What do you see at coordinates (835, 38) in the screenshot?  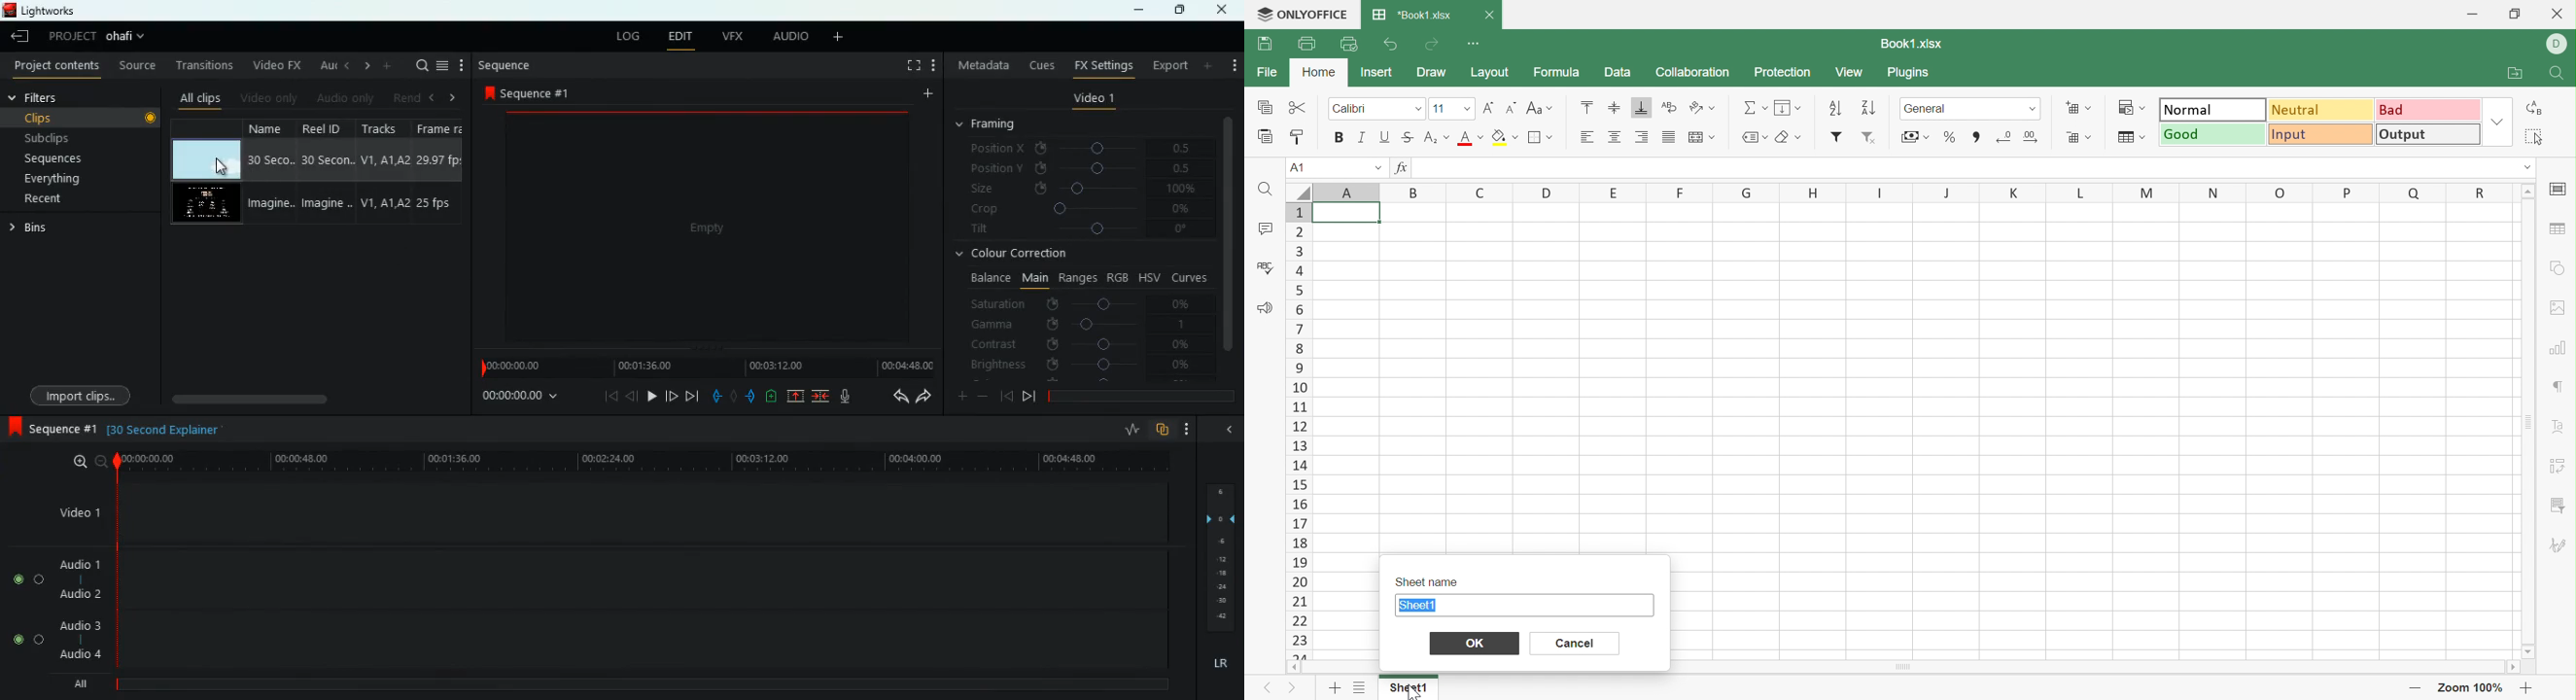 I see `add` at bounding box center [835, 38].